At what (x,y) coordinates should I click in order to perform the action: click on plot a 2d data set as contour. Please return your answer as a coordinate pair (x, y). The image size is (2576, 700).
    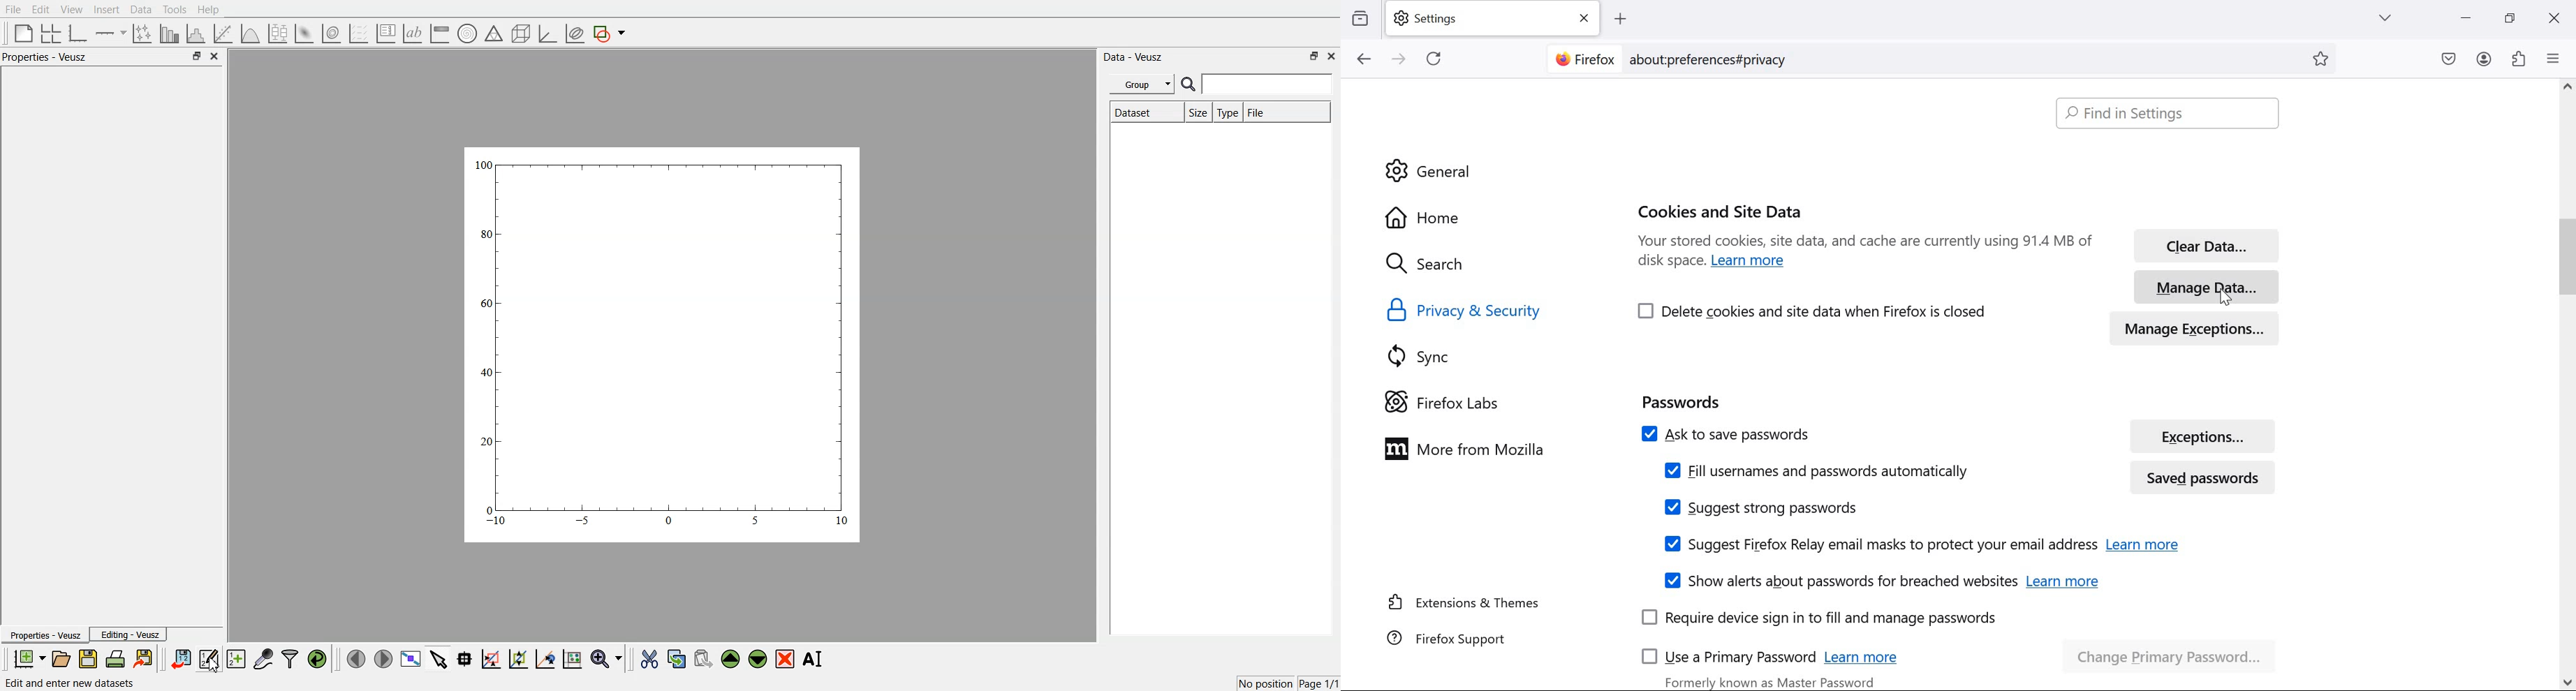
    Looking at the image, I should click on (330, 34).